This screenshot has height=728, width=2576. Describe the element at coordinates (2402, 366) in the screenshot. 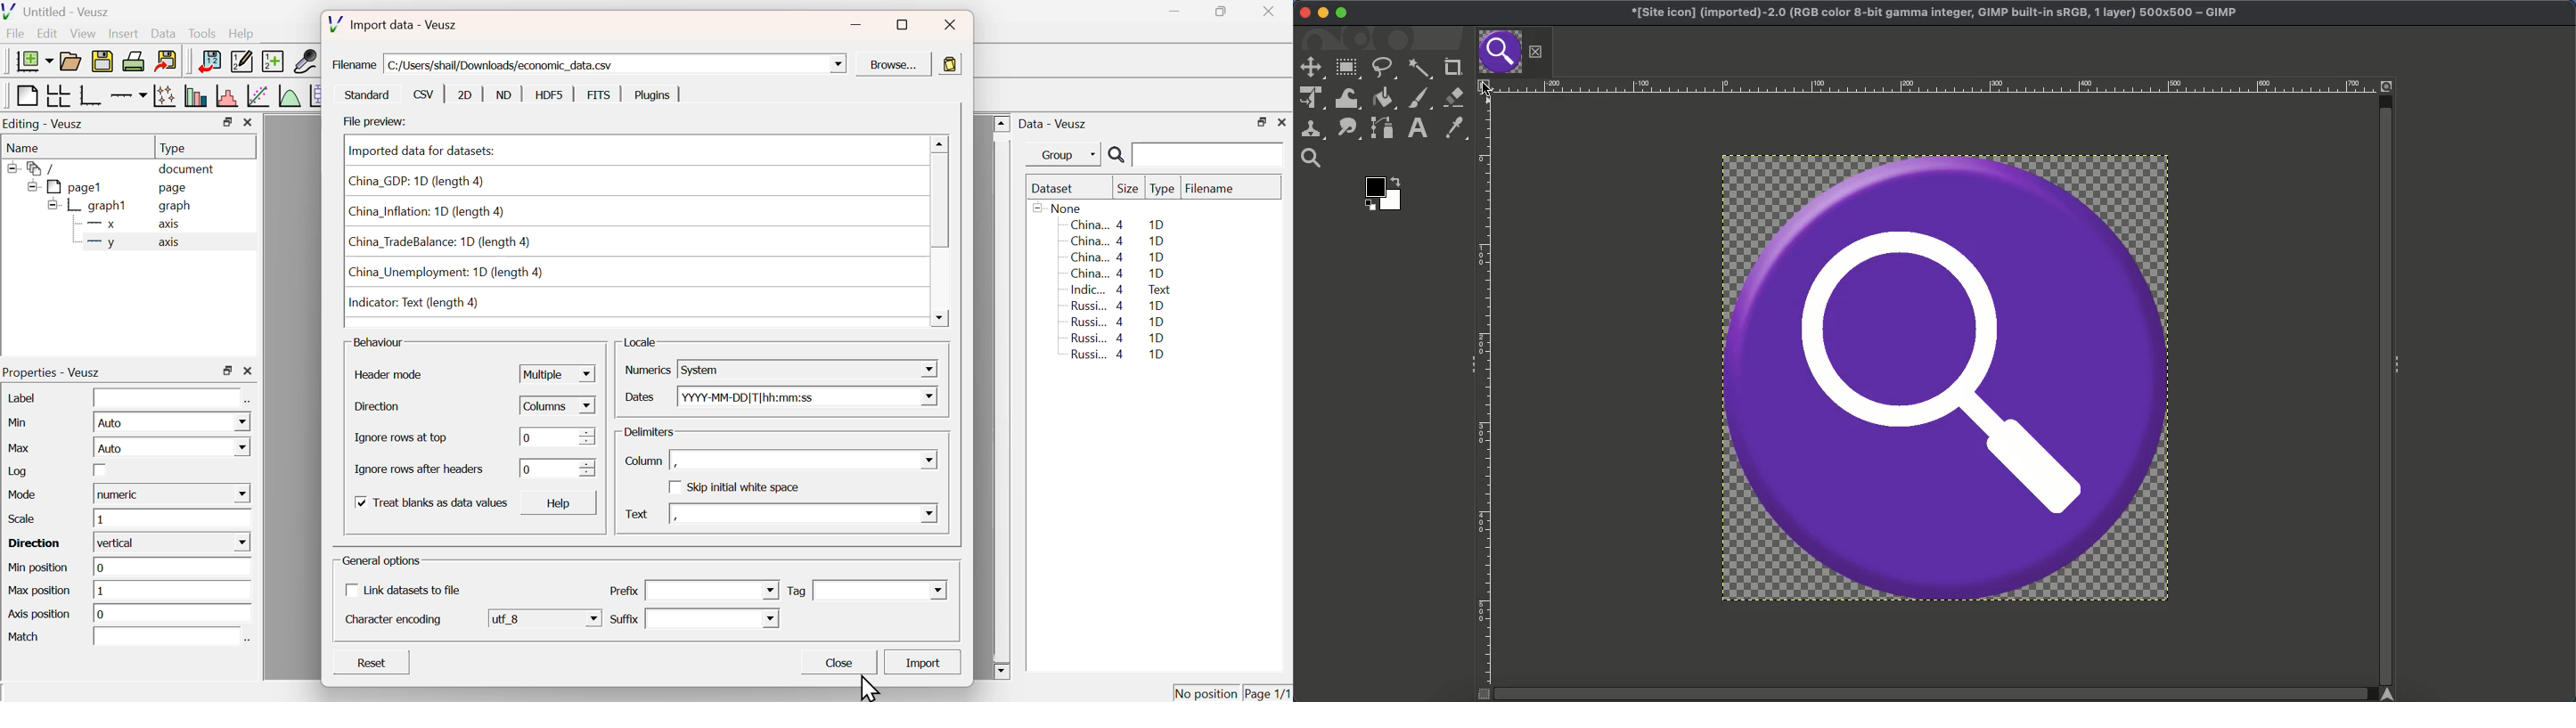

I see `Collapse` at that location.